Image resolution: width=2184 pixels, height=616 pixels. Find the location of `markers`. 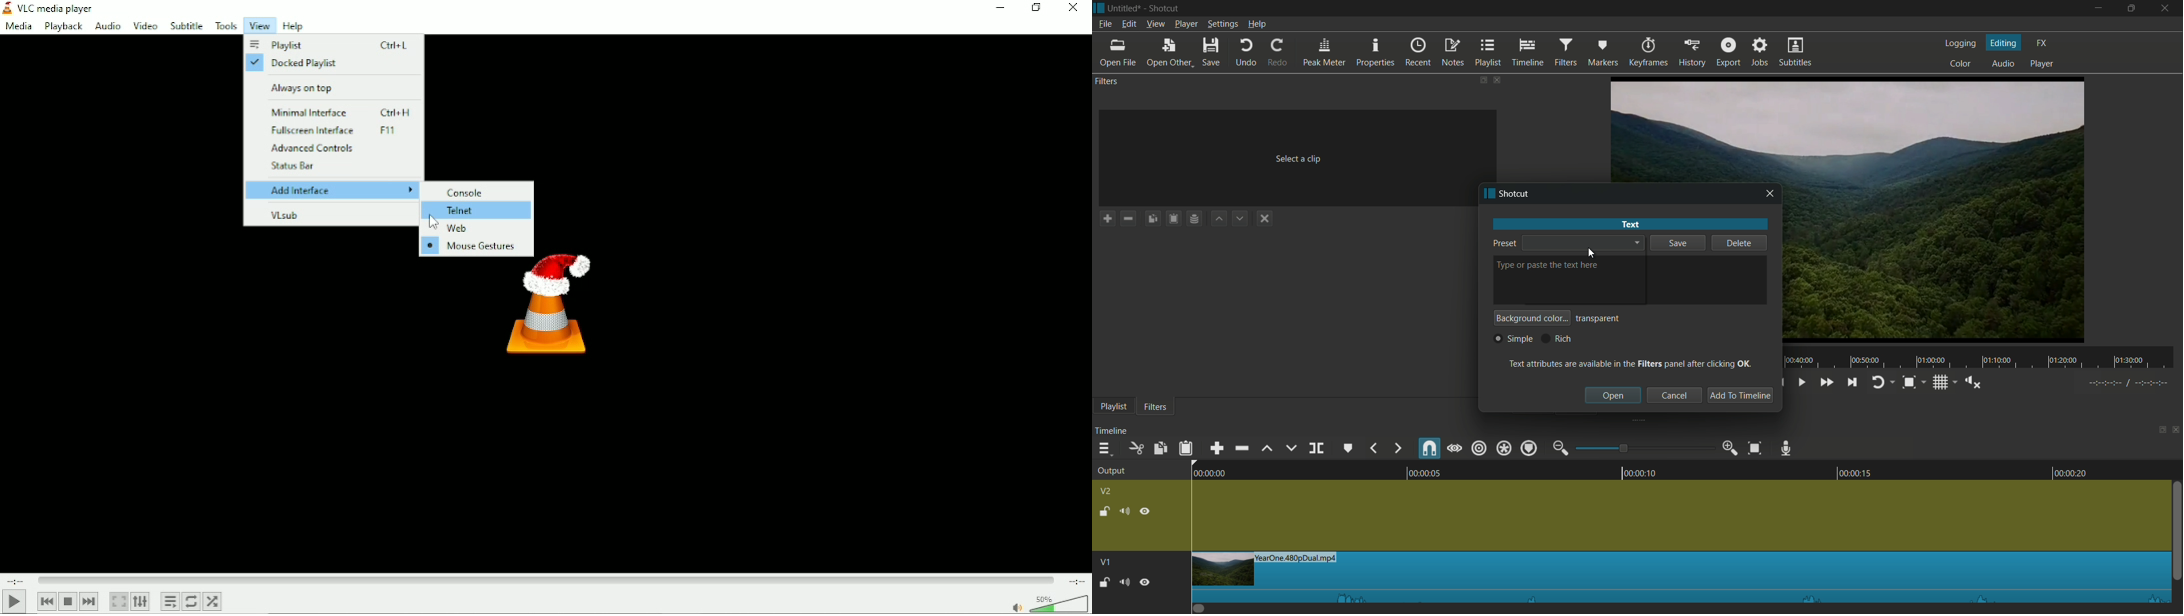

markers is located at coordinates (1602, 53).